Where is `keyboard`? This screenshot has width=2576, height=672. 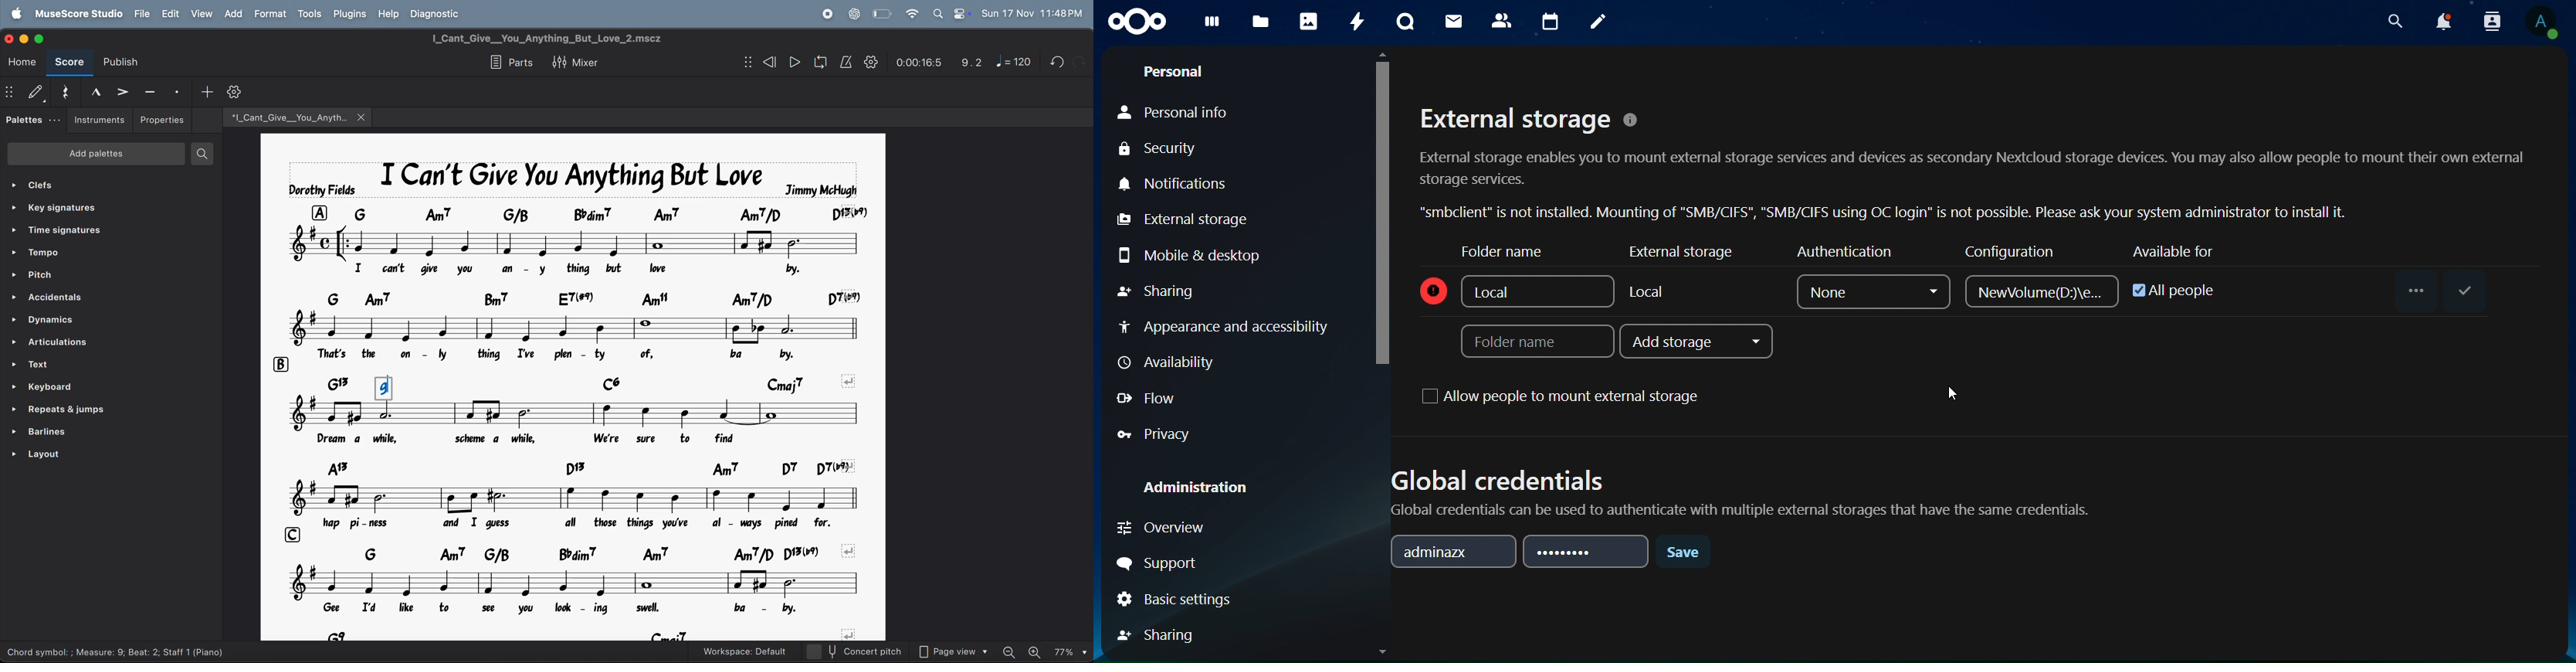 keyboard is located at coordinates (91, 387).